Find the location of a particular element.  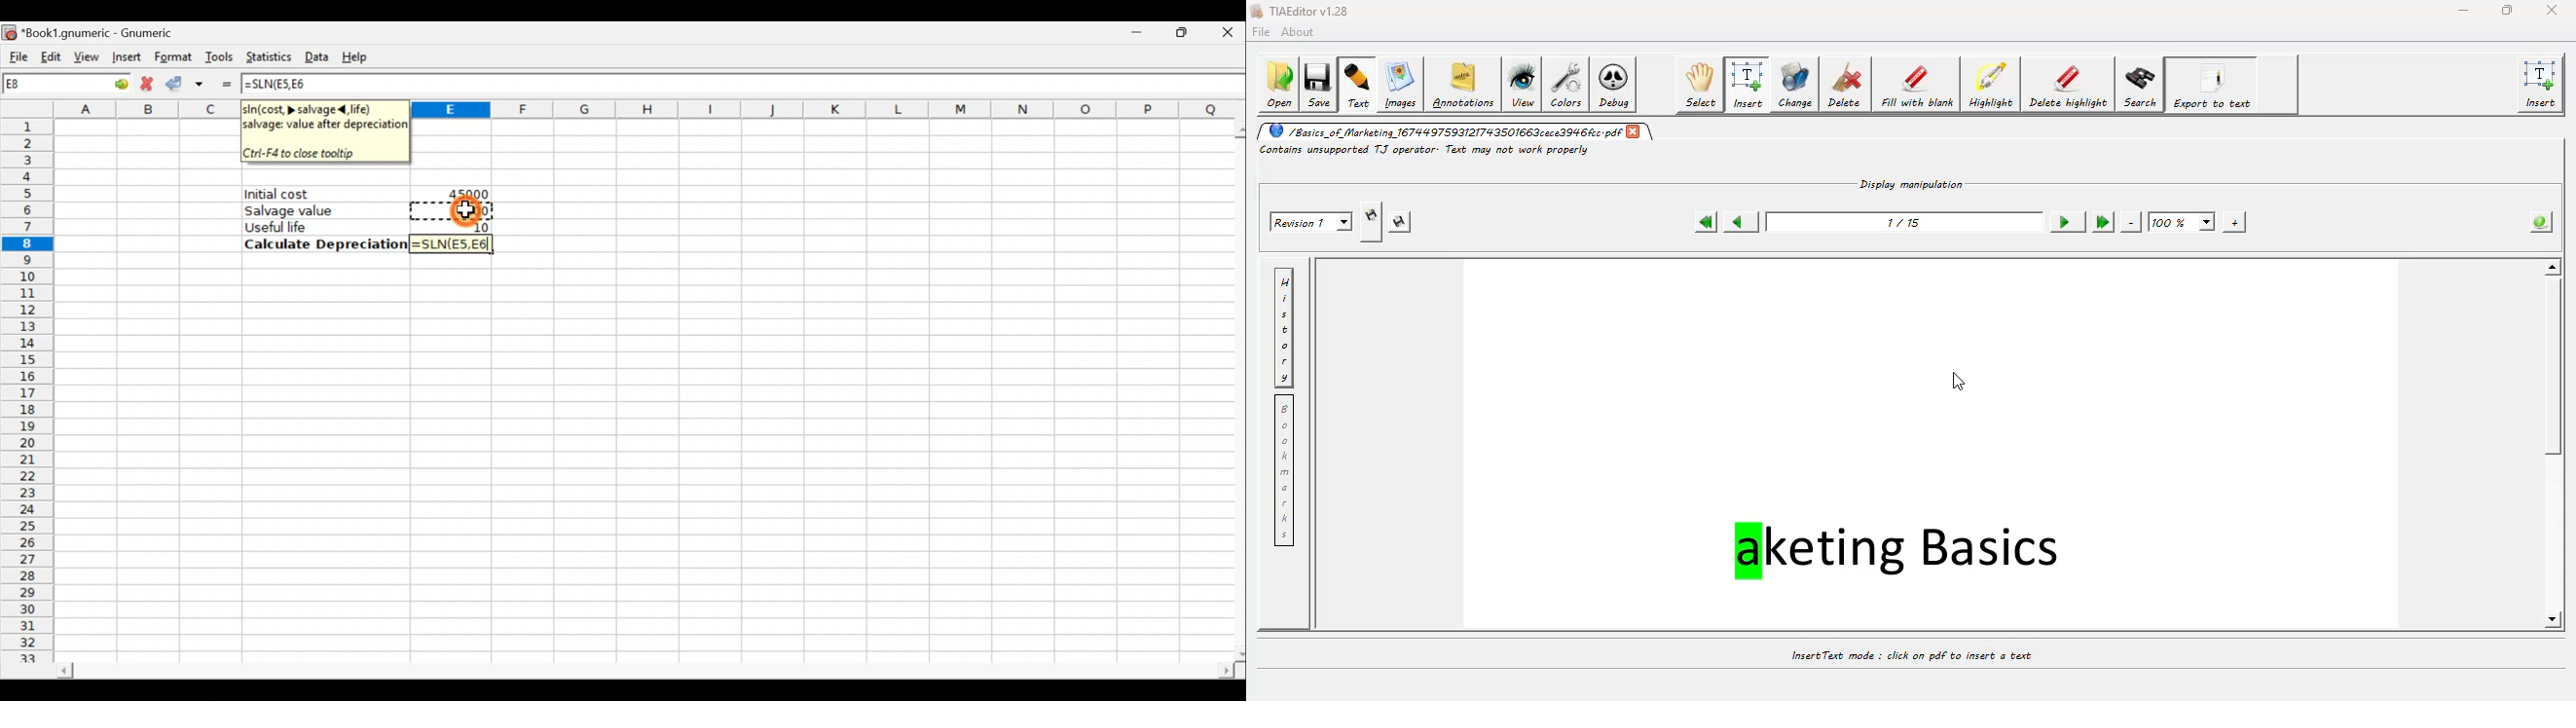

Help is located at coordinates (362, 53).